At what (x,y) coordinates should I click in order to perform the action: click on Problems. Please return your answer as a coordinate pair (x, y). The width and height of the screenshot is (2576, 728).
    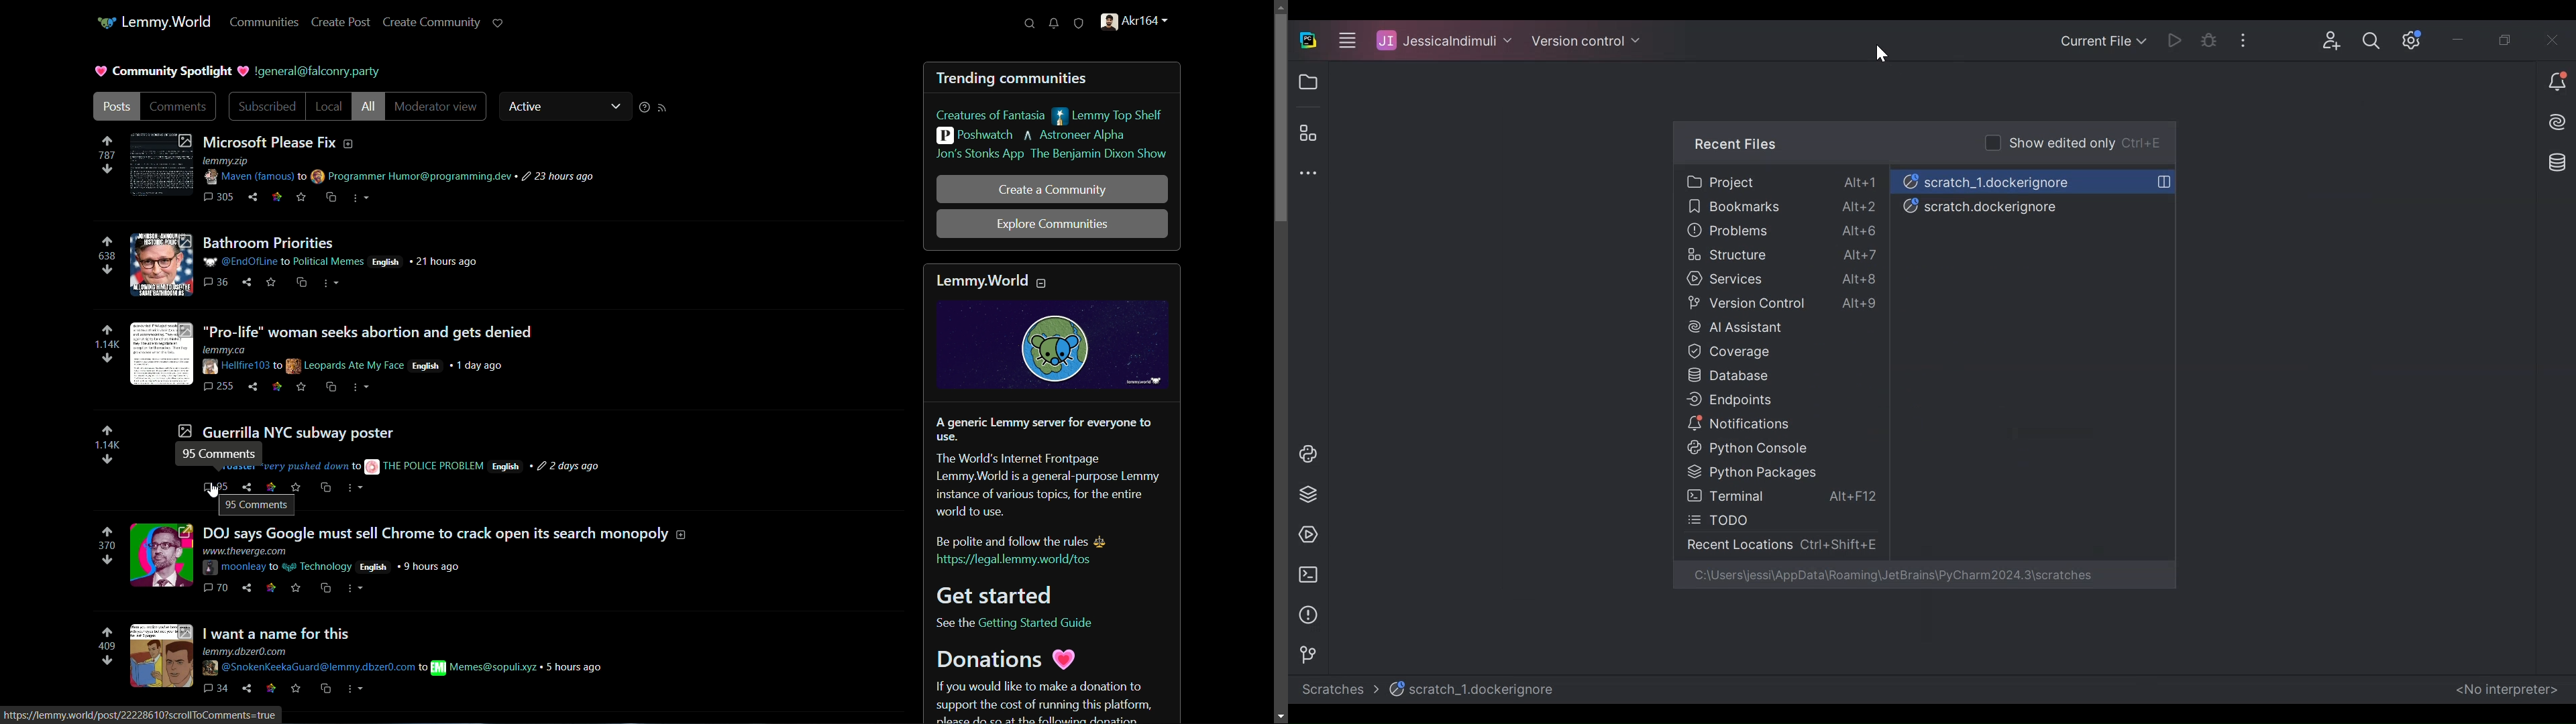
    Looking at the image, I should click on (1783, 232).